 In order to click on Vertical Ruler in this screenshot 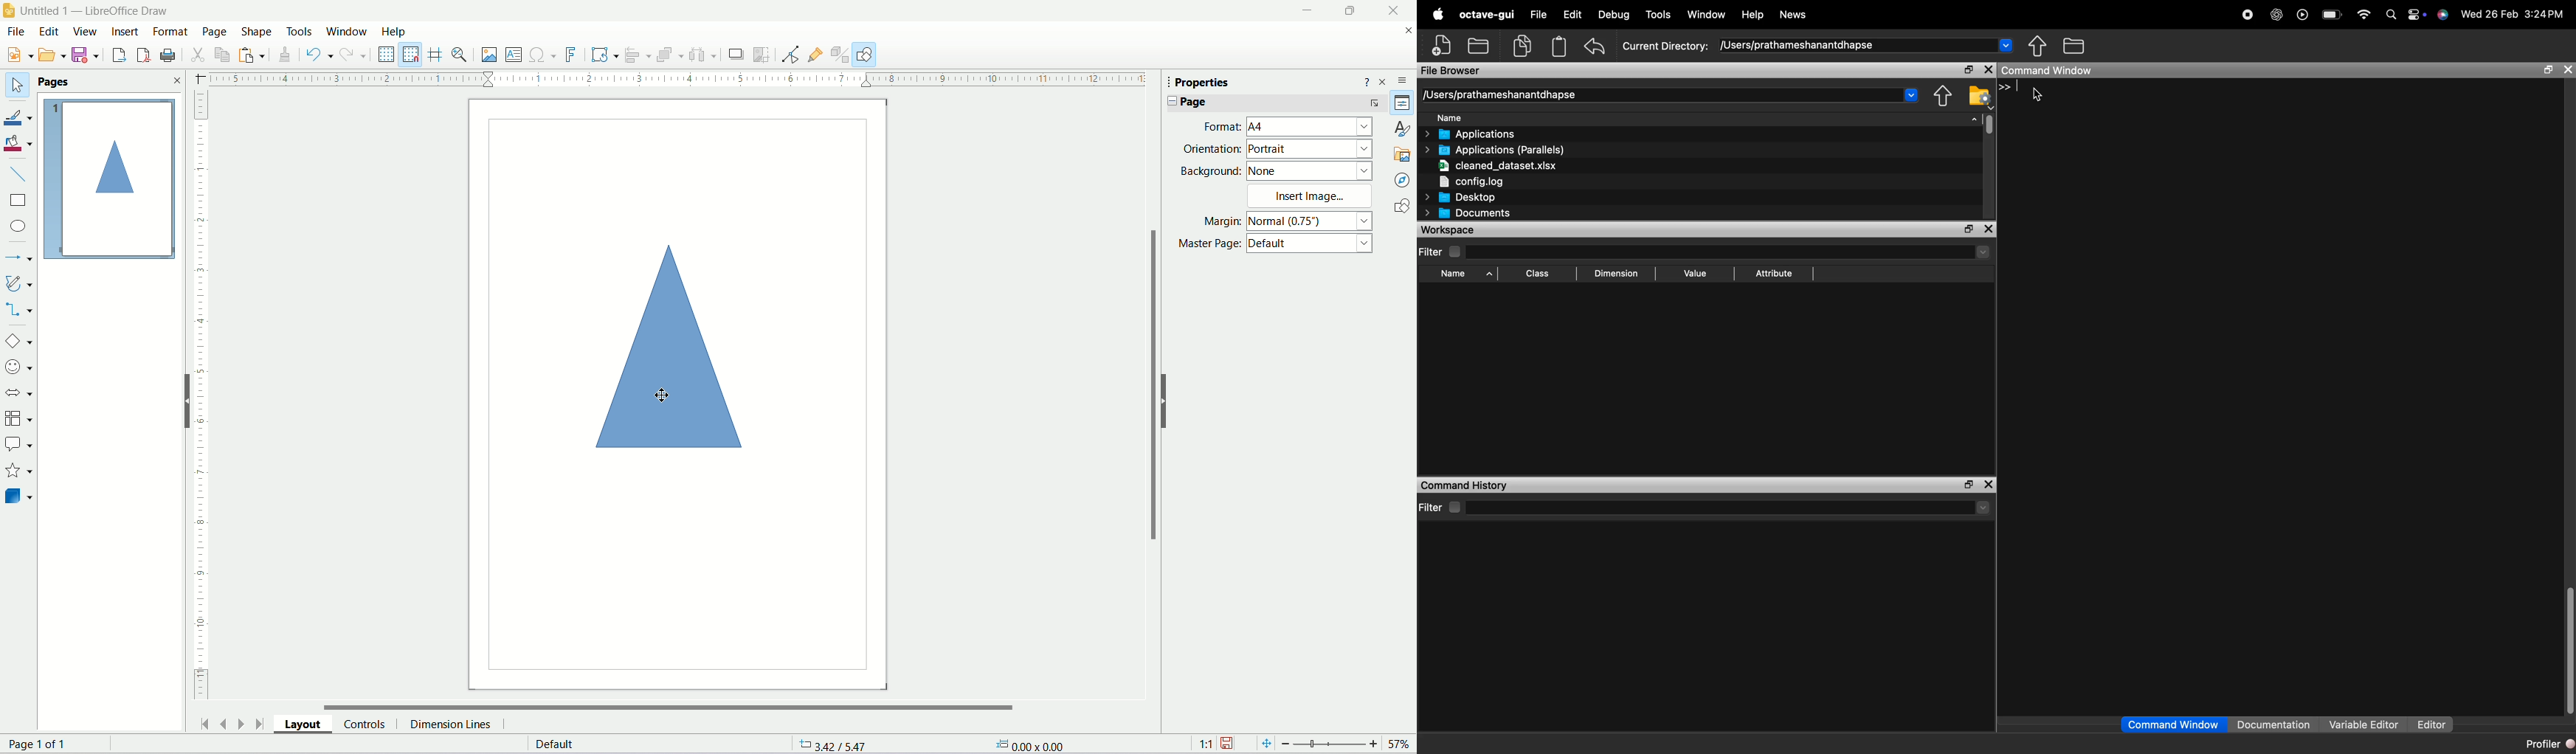, I will do `click(204, 395)`.